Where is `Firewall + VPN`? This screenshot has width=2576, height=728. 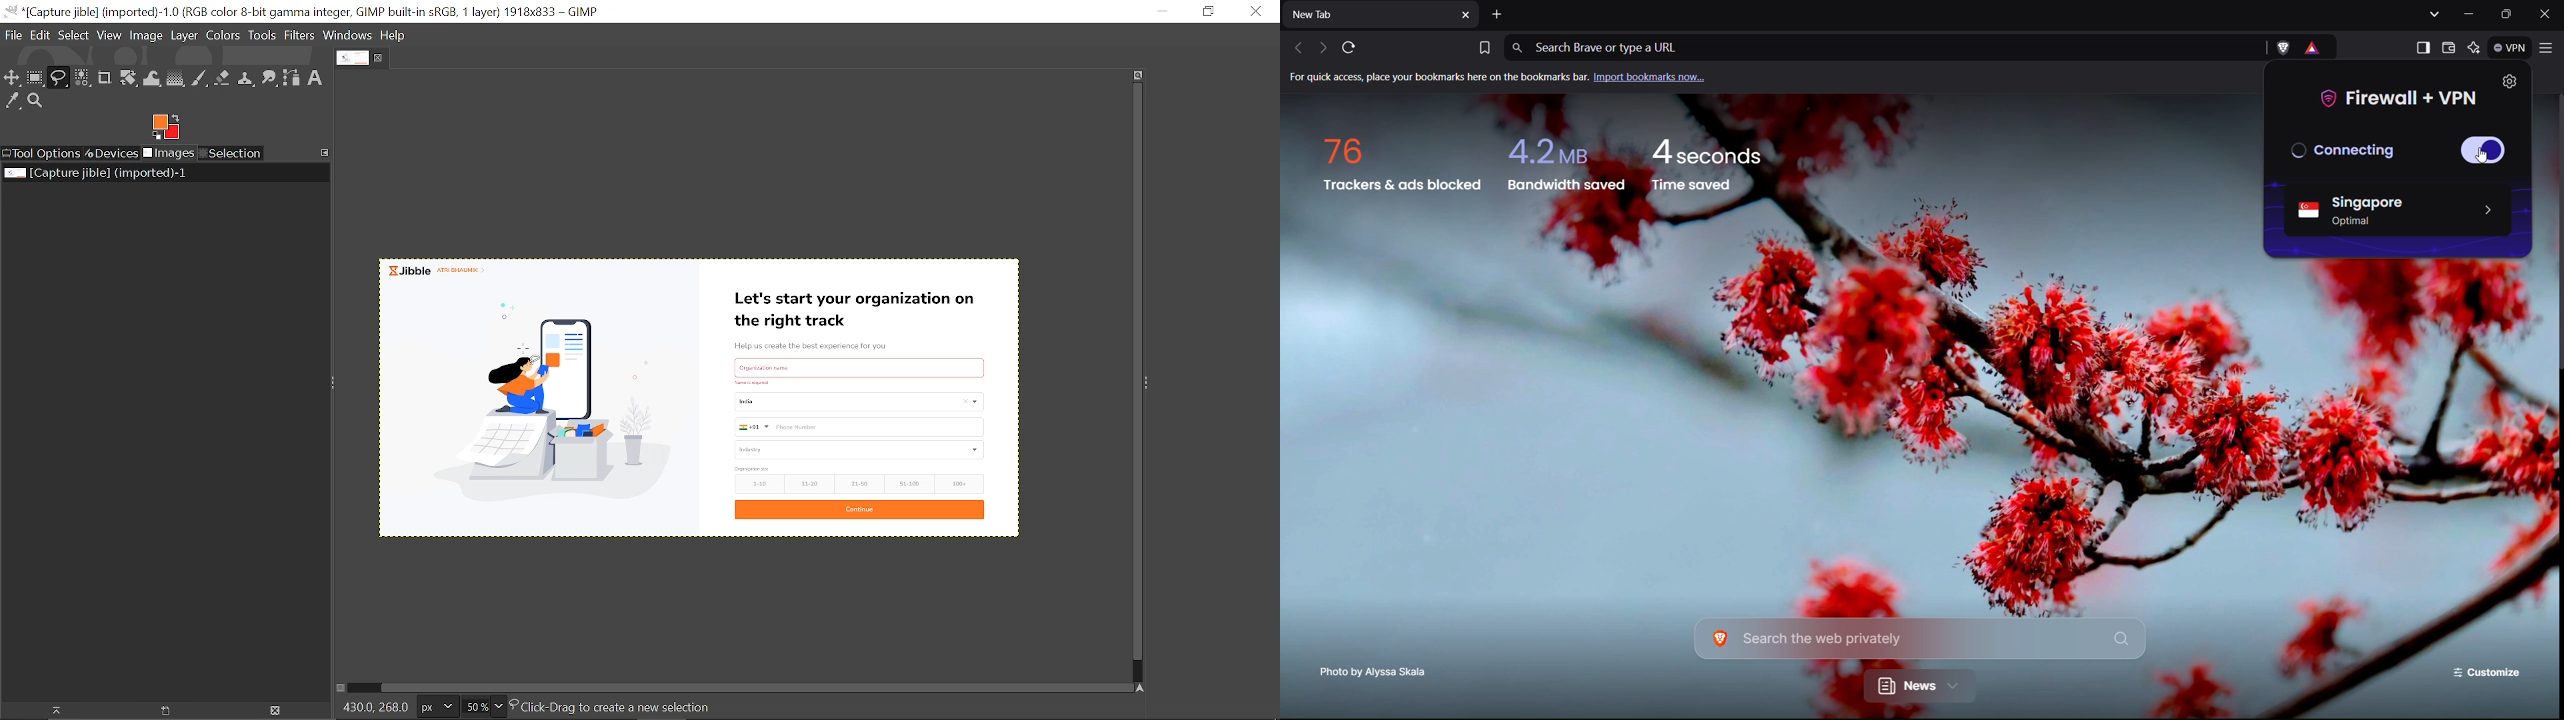 Firewall + VPN is located at coordinates (2399, 96).